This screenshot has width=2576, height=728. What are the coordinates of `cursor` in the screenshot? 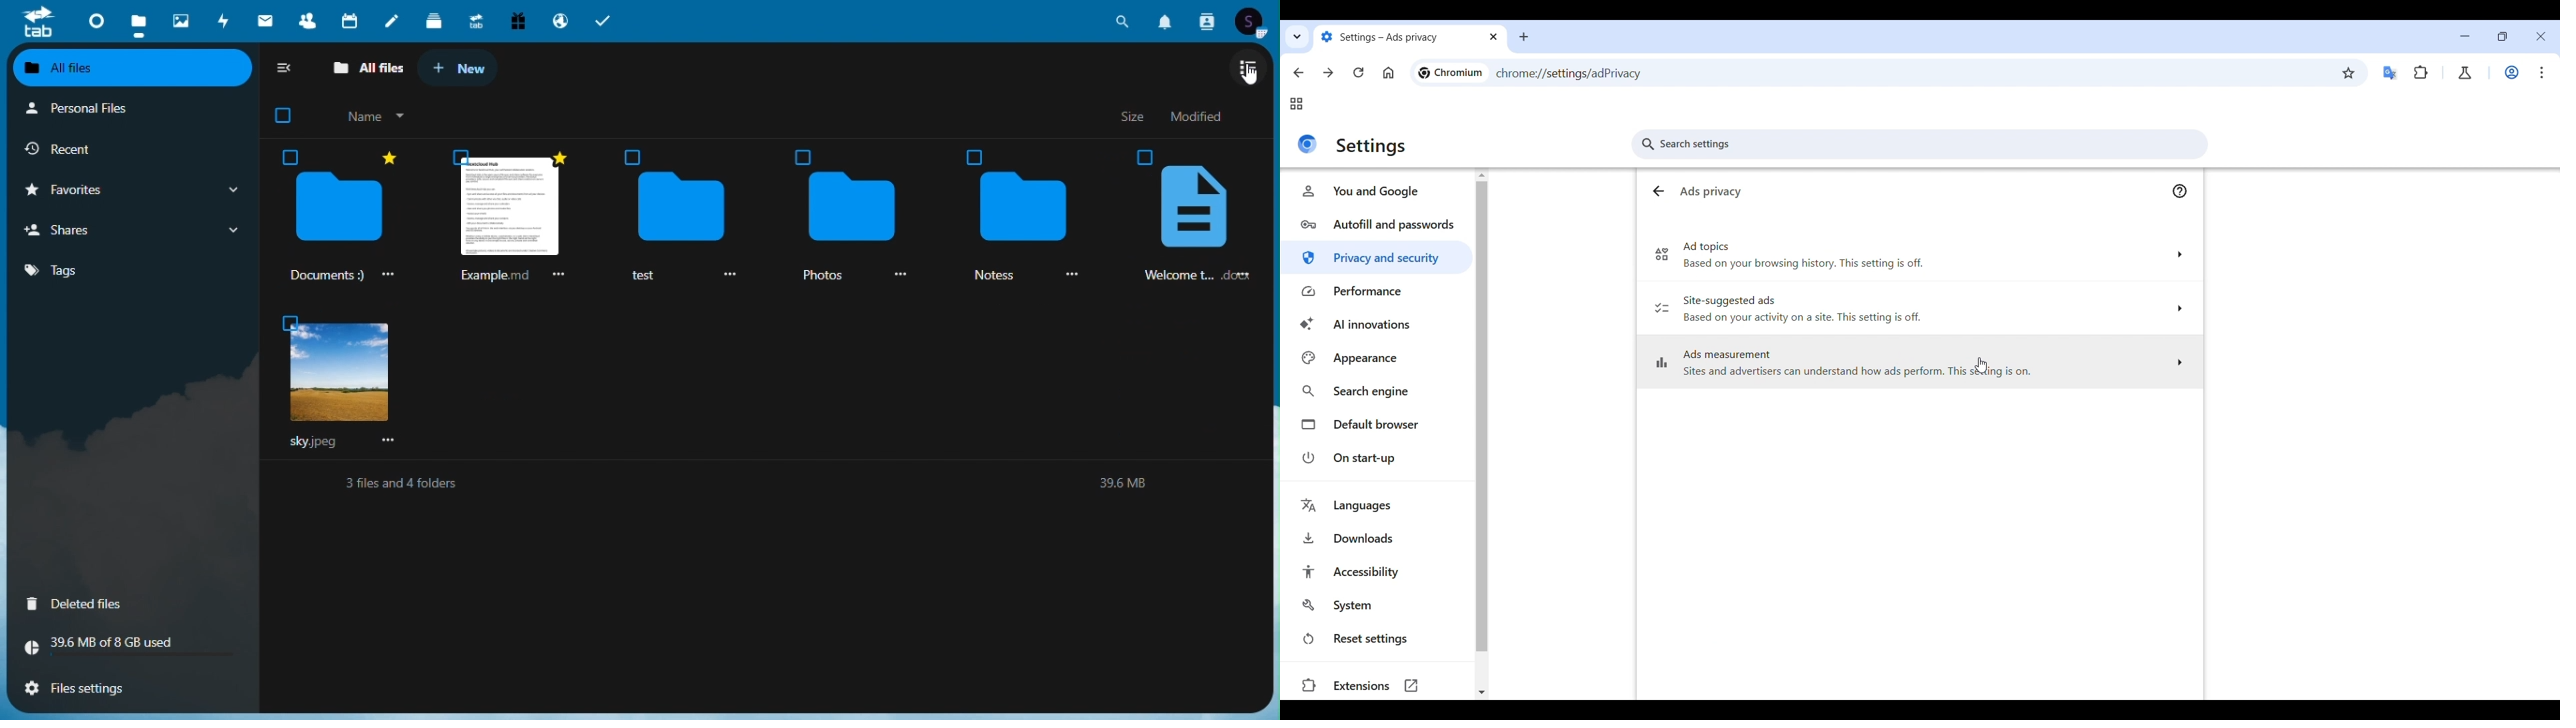 It's located at (1249, 76).